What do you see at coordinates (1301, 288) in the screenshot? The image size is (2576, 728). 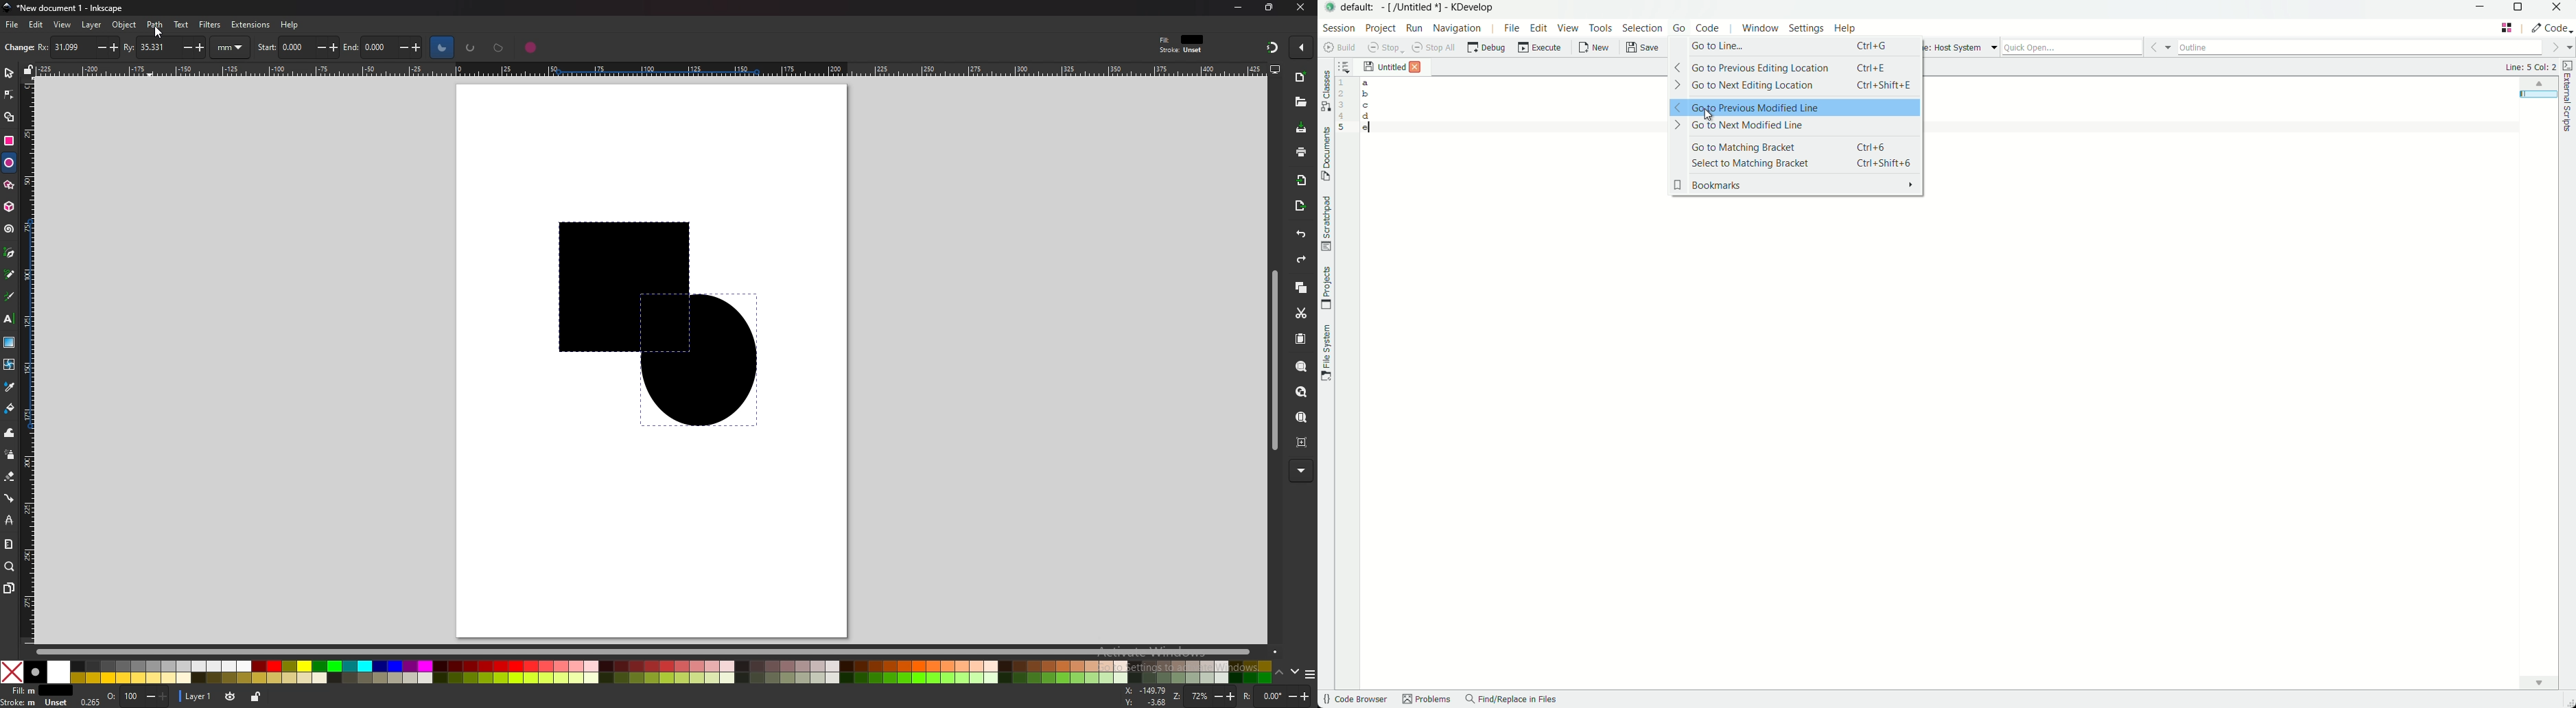 I see `copy` at bounding box center [1301, 288].